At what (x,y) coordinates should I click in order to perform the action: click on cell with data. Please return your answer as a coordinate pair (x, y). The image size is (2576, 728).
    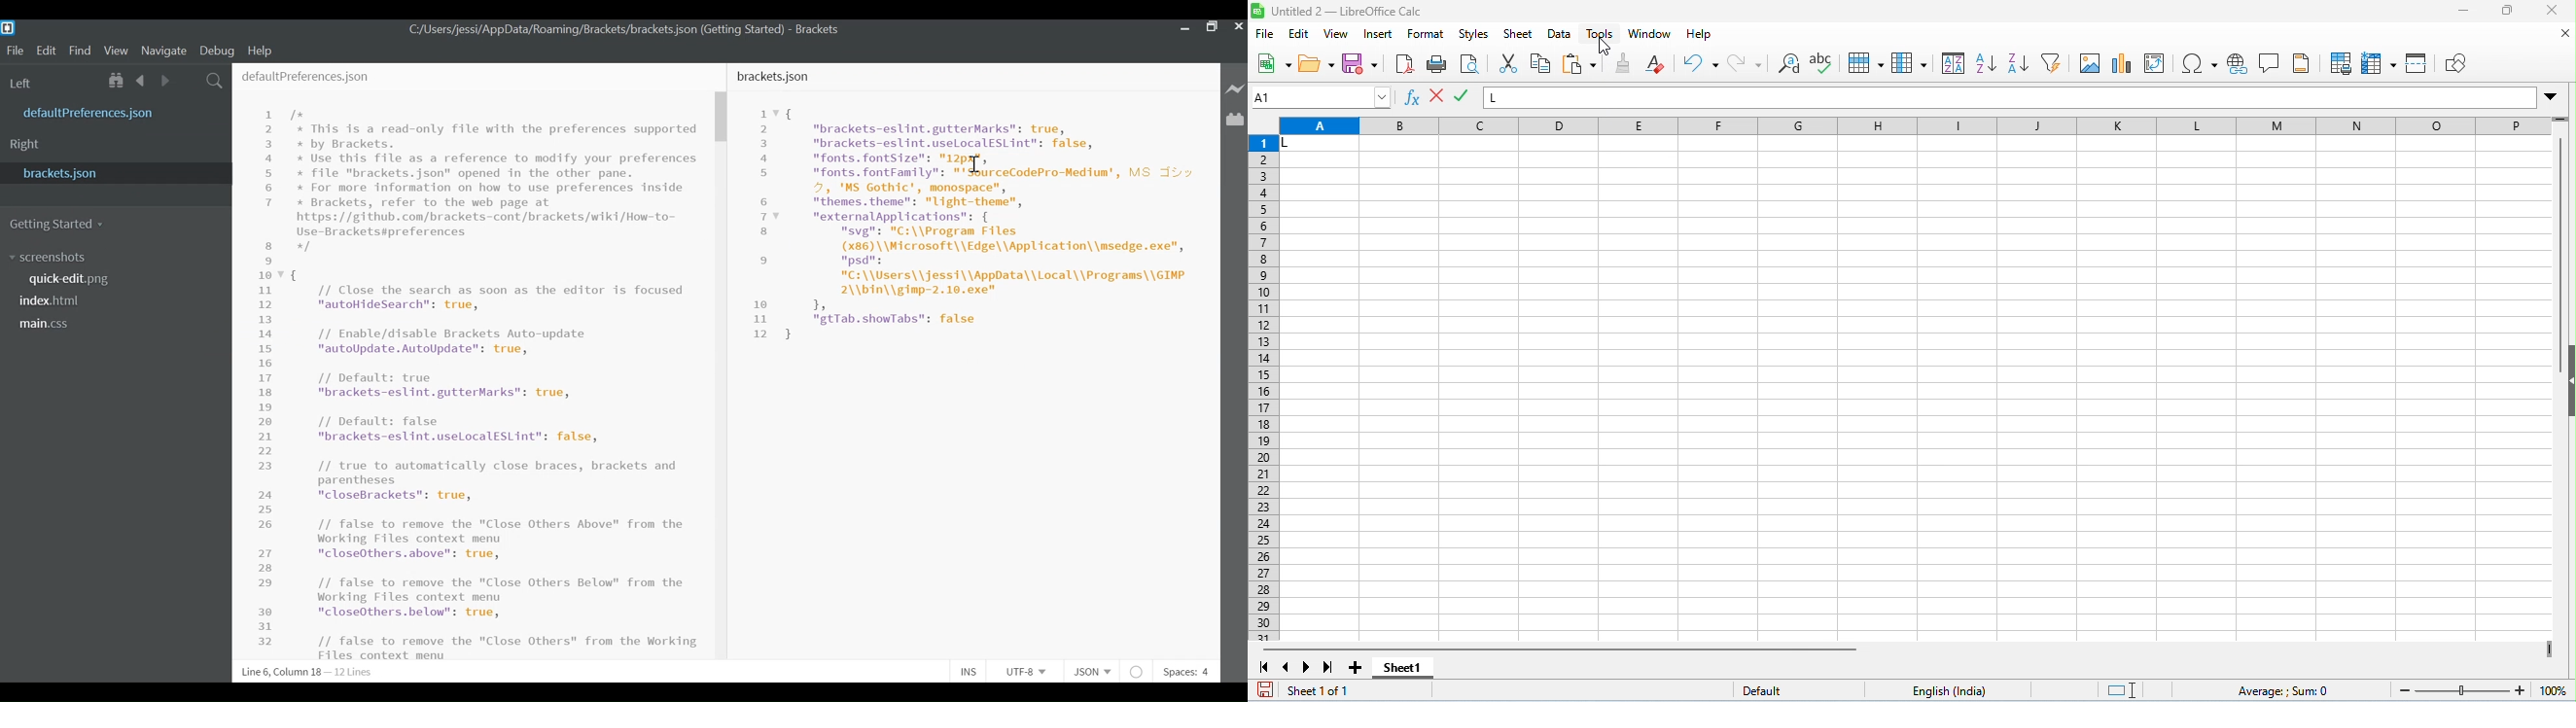
    Looking at the image, I should click on (1320, 143).